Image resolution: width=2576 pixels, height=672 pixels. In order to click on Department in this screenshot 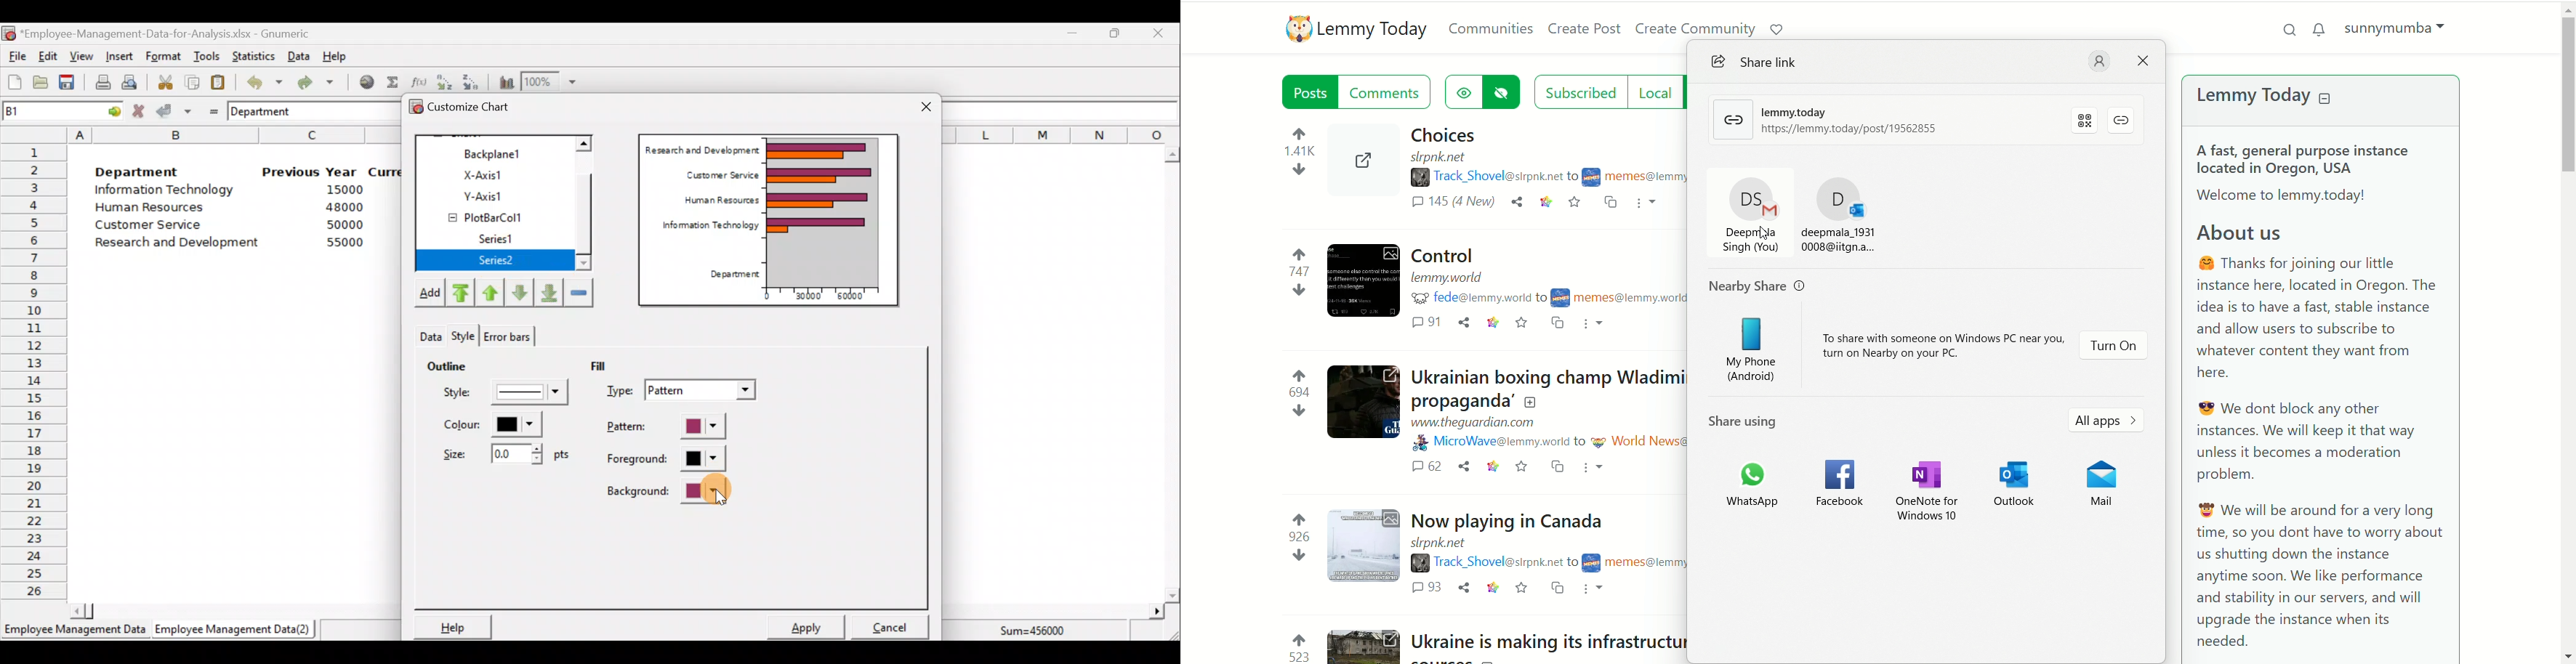, I will do `click(137, 168)`.